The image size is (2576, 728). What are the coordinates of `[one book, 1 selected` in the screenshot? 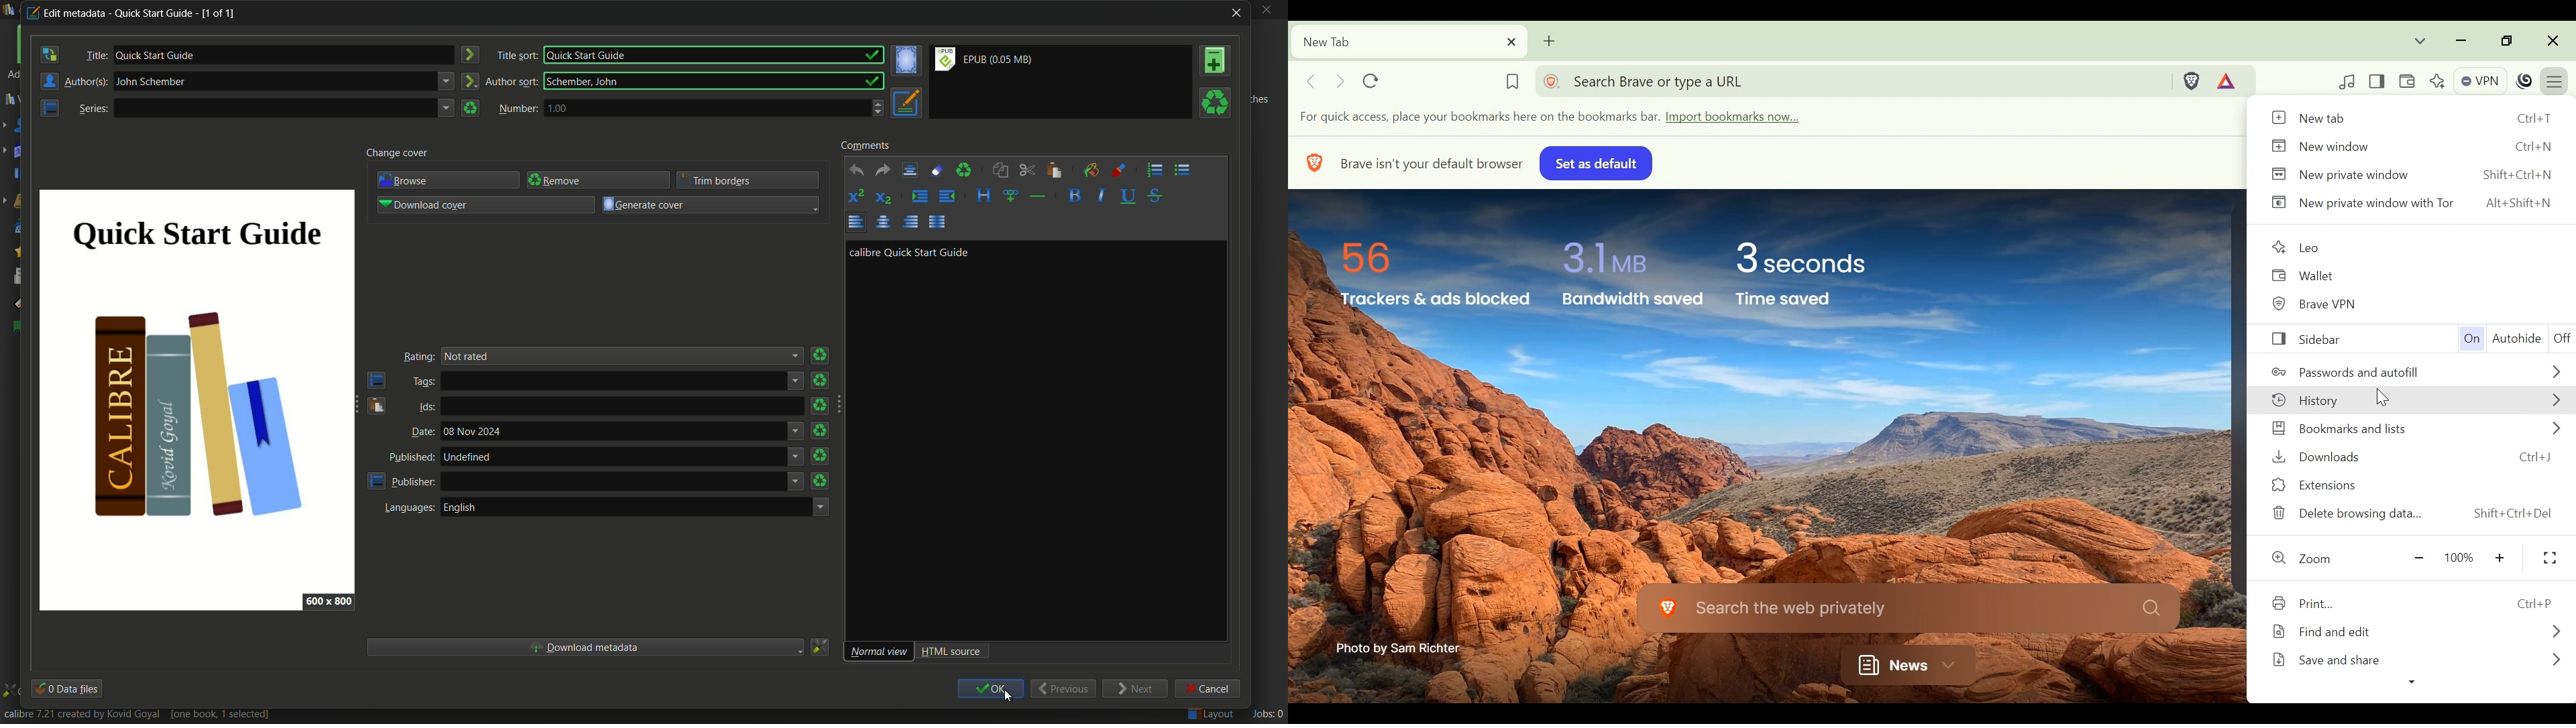 It's located at (217, 715).